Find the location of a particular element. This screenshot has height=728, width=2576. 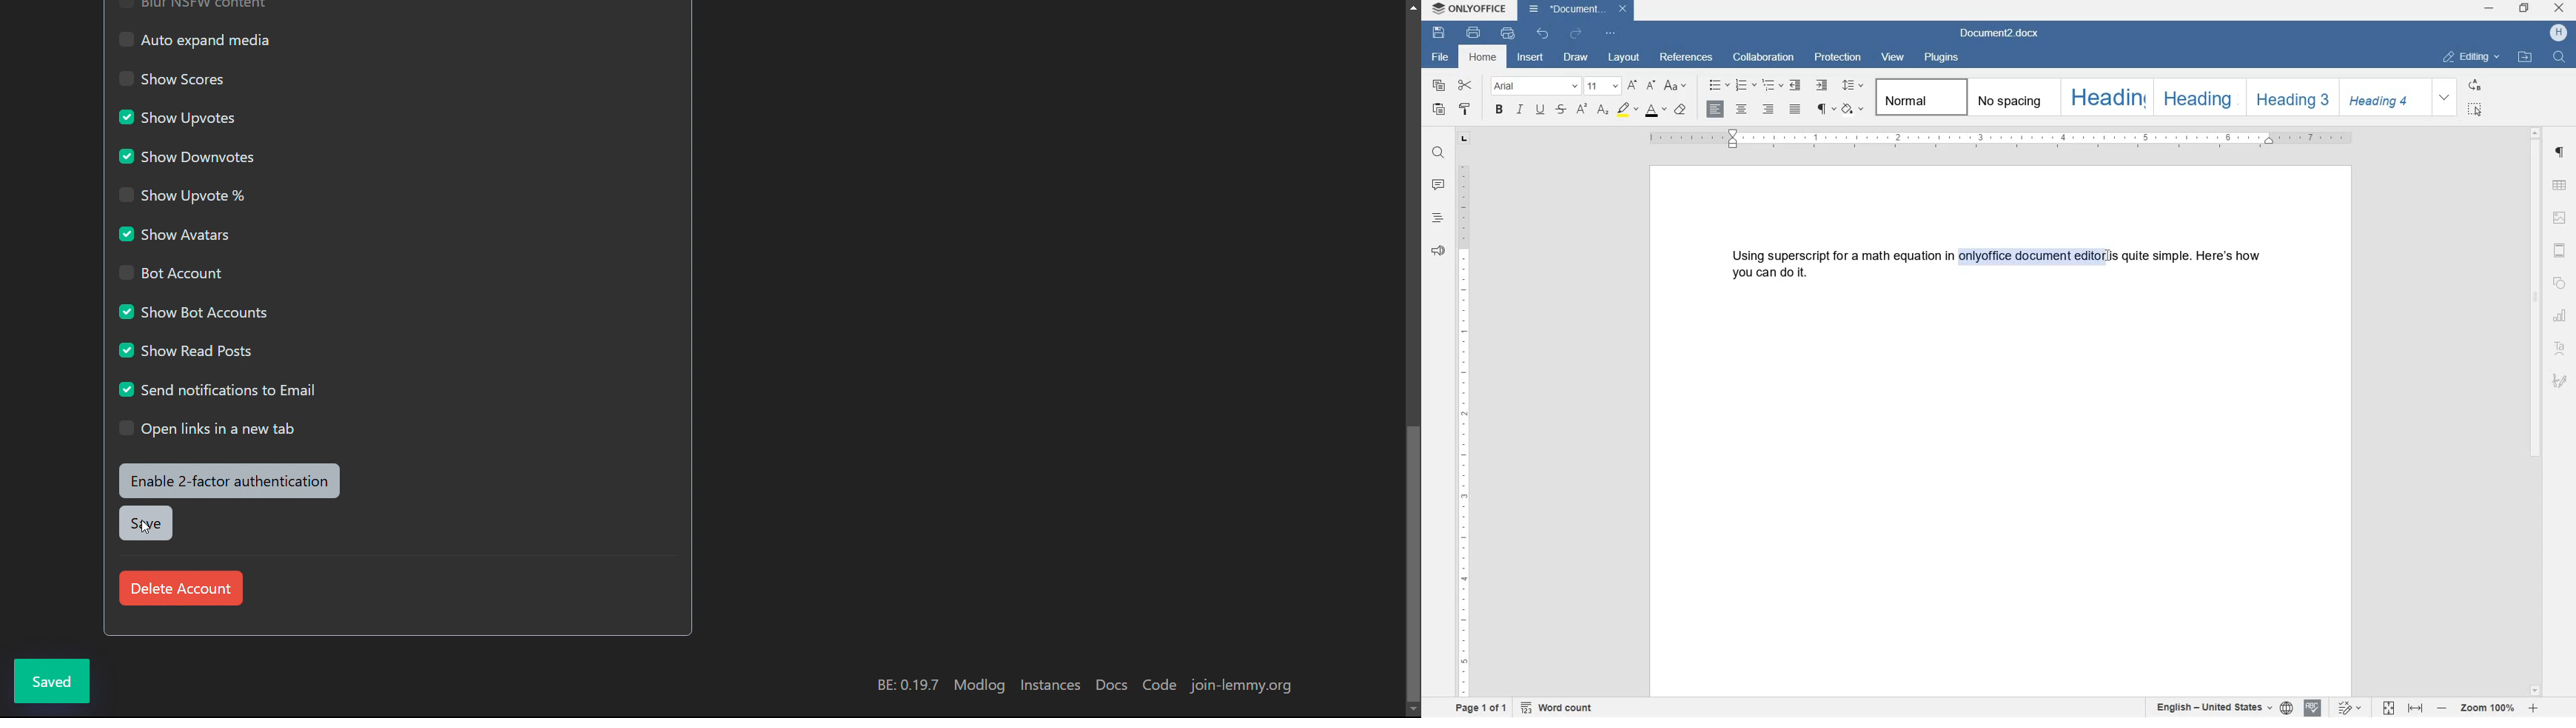

cursor is located at coordinates (2109, 259).